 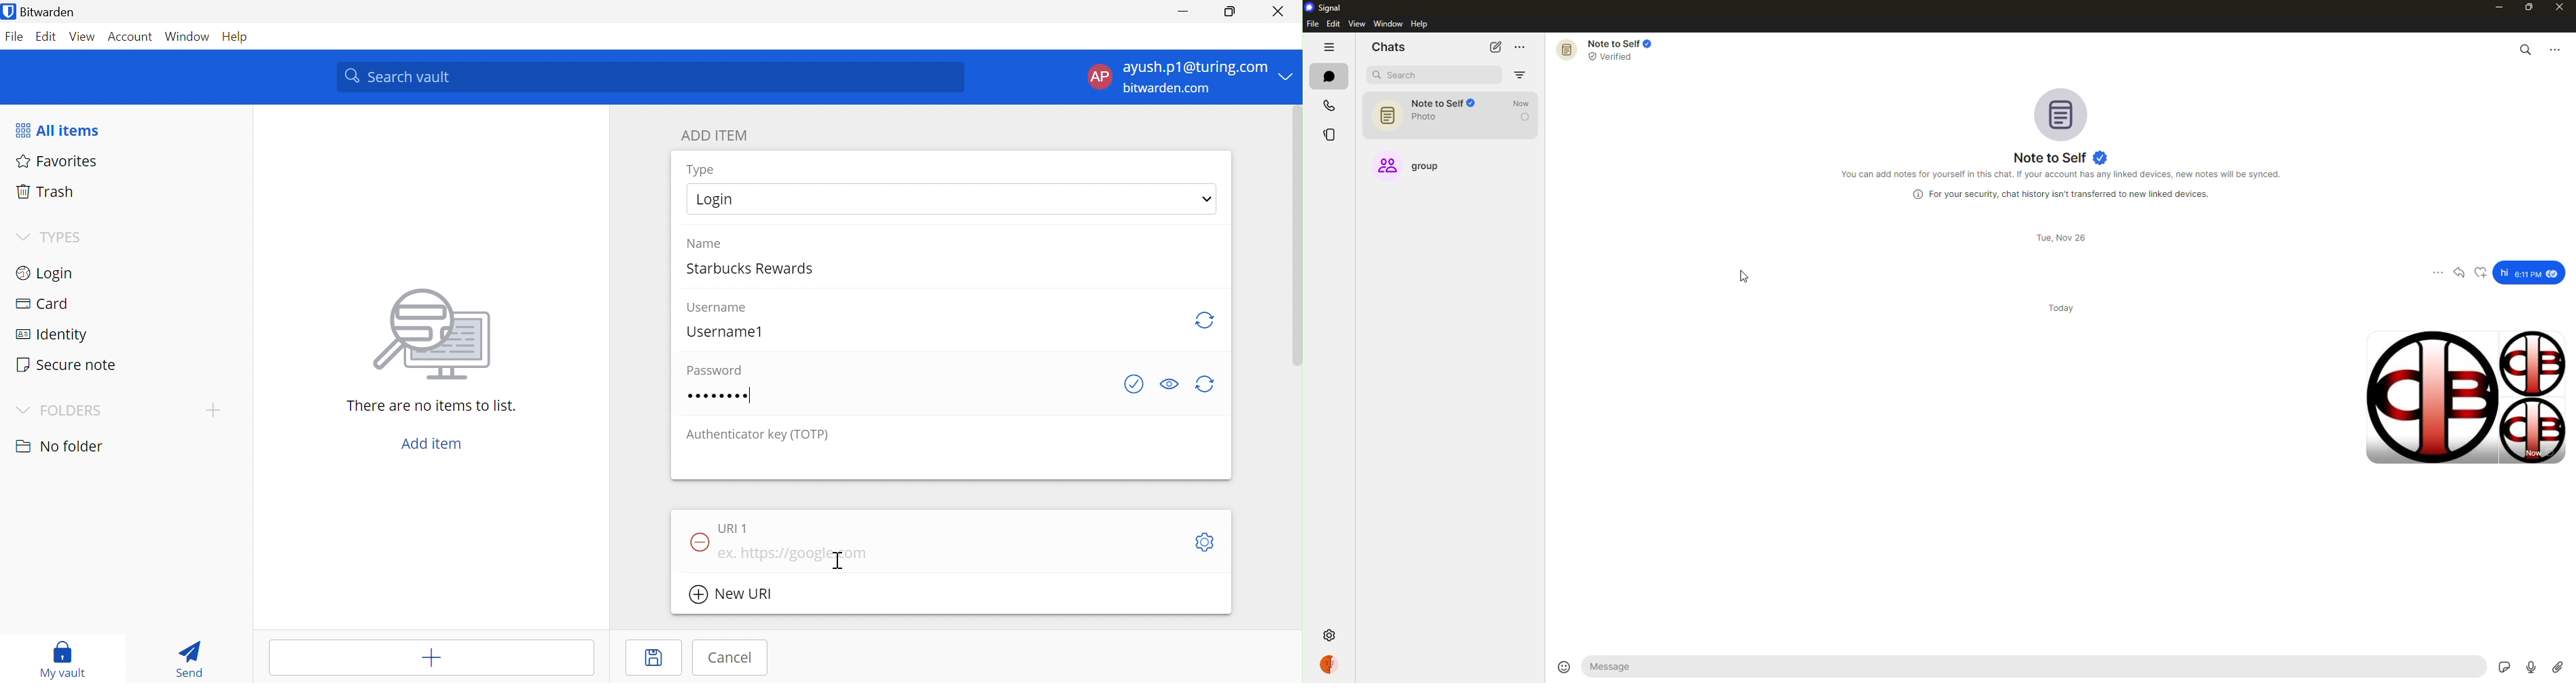 What do you see at coordinates (435, 336) in the screenshot?
I see `Image` at bounding box center [435, 336].